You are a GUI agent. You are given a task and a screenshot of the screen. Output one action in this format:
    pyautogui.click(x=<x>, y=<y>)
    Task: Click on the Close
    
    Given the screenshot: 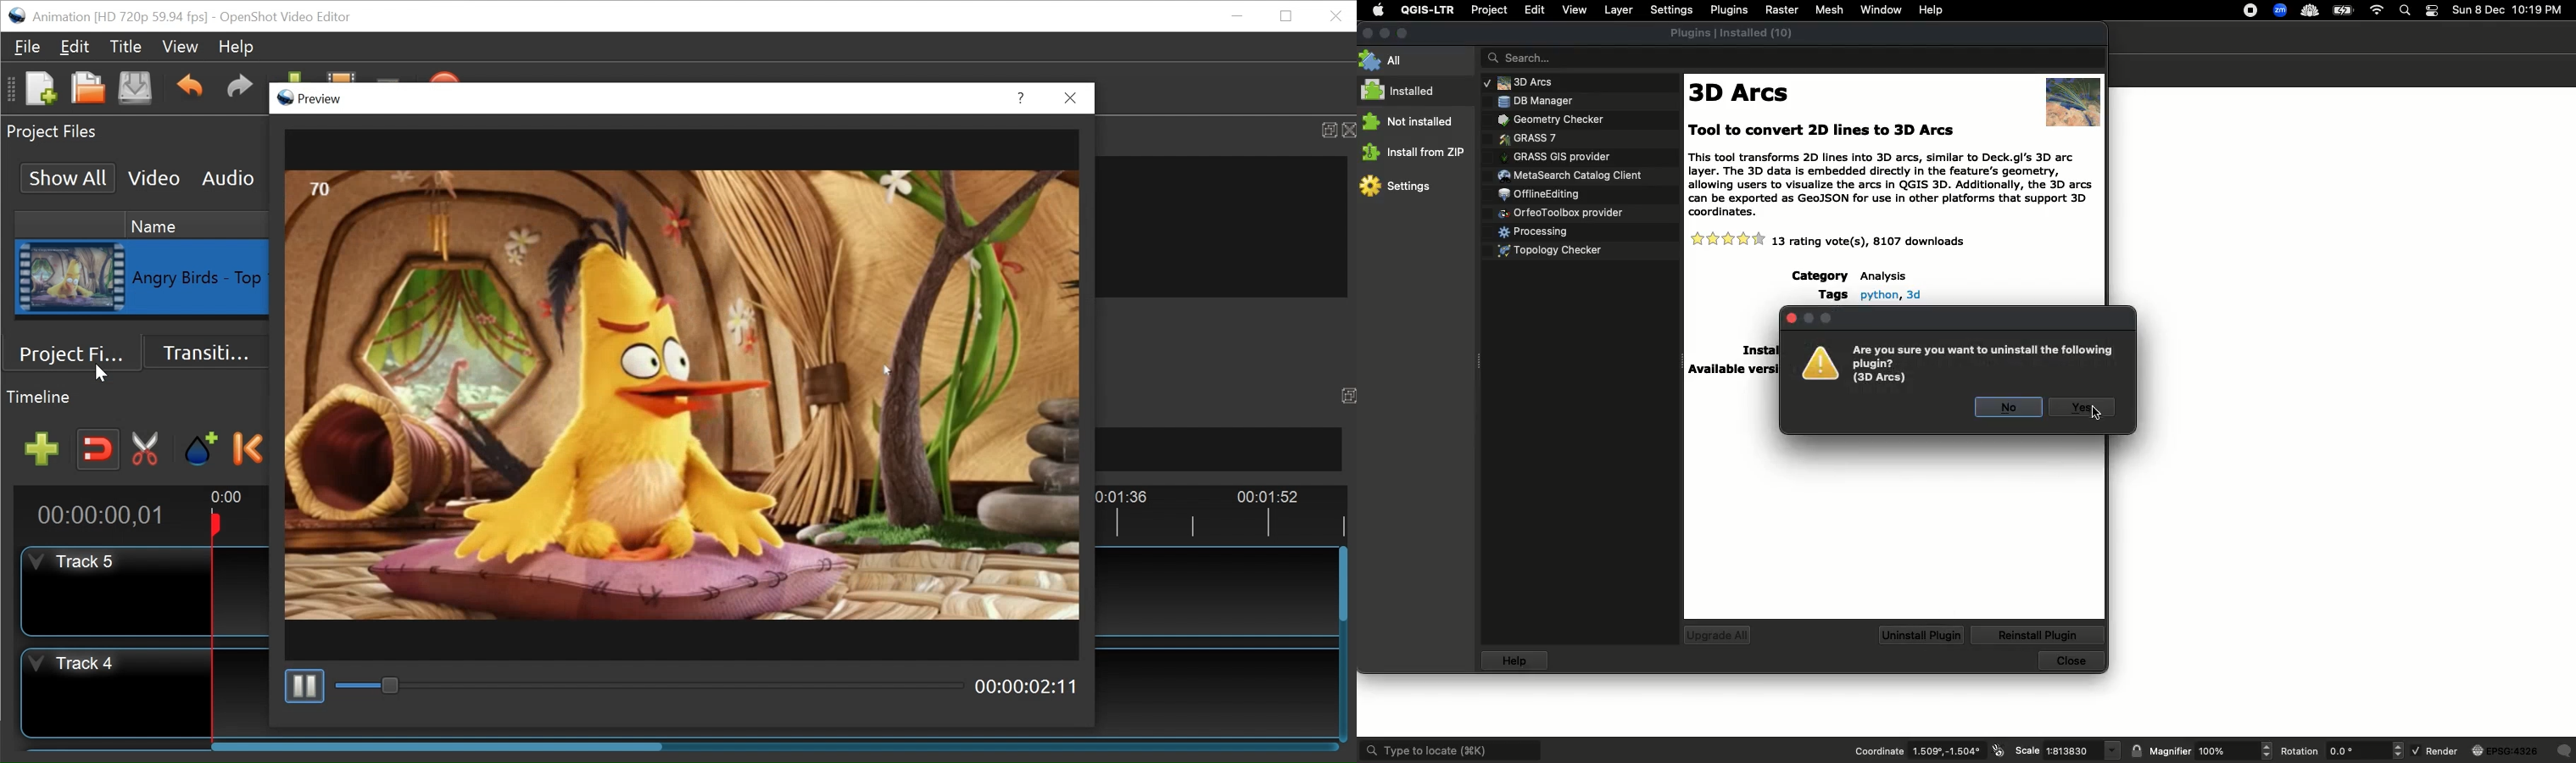 What is the action you would take?
    pyautogui.click(x=1336, y=16)
    